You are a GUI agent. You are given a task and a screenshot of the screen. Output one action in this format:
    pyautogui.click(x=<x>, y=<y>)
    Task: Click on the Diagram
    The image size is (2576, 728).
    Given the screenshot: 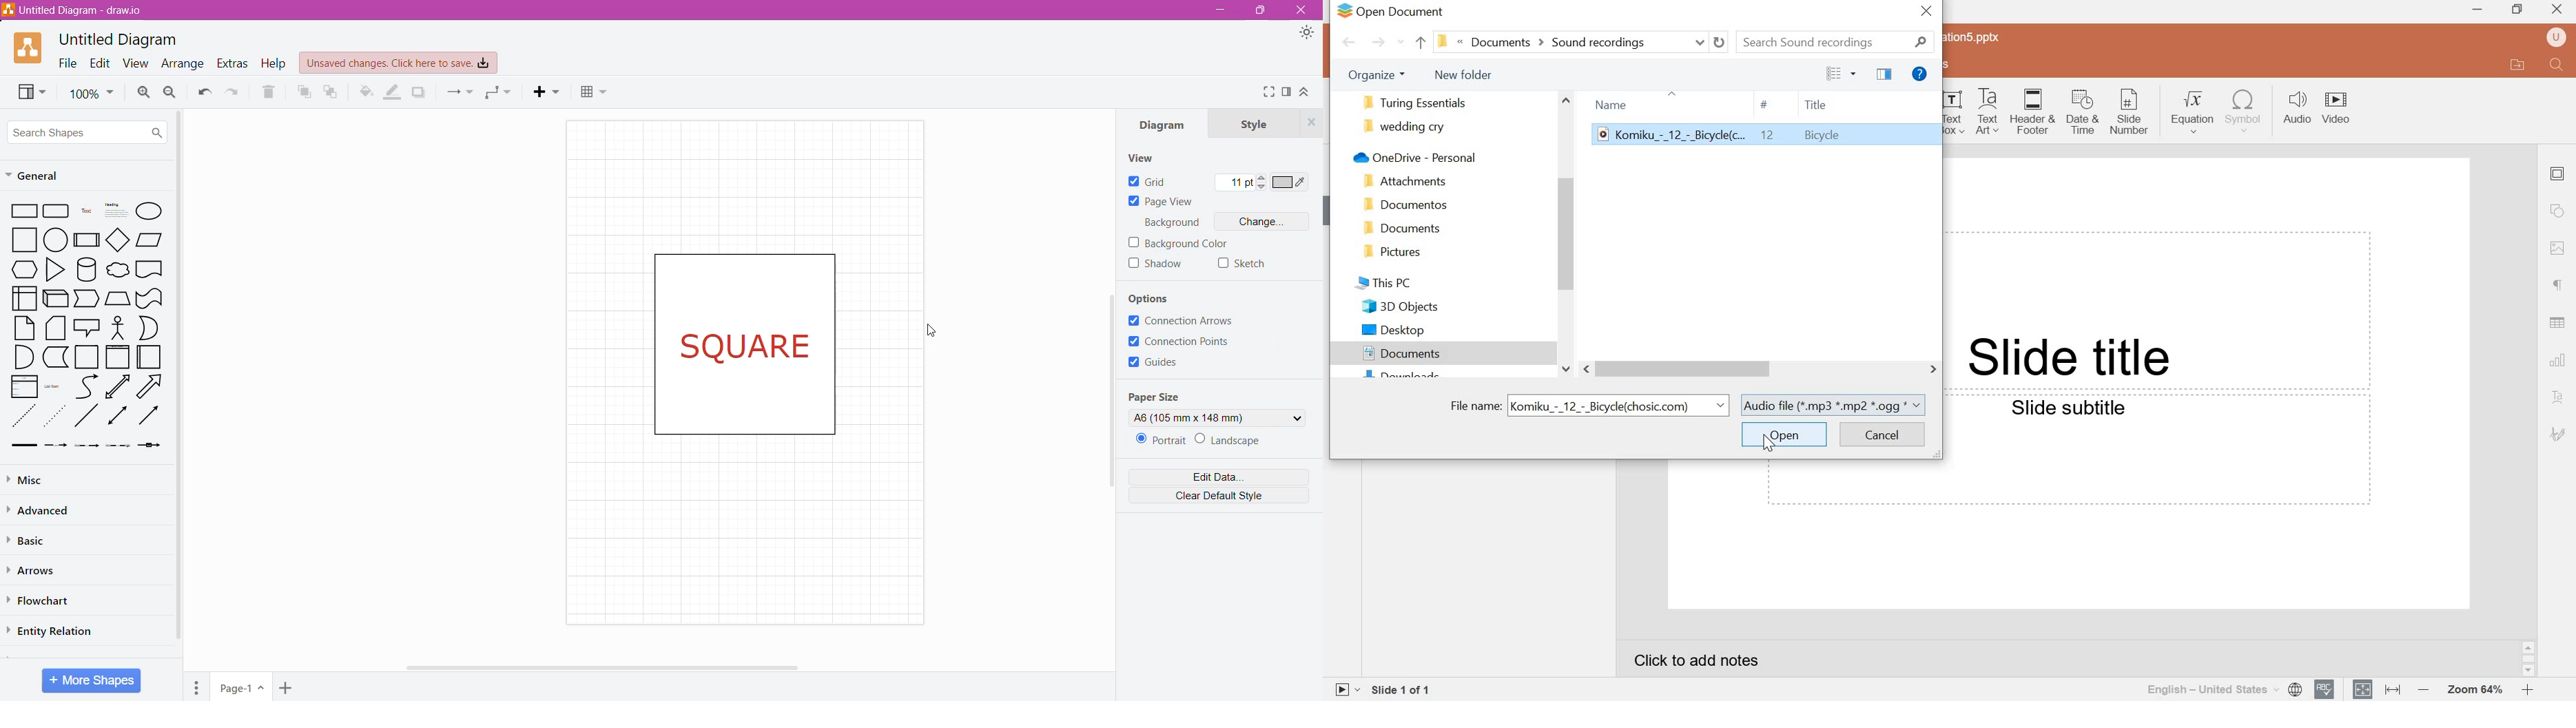 What is the action you would take?
    pyautogui.click(x=1166, y=126)
    